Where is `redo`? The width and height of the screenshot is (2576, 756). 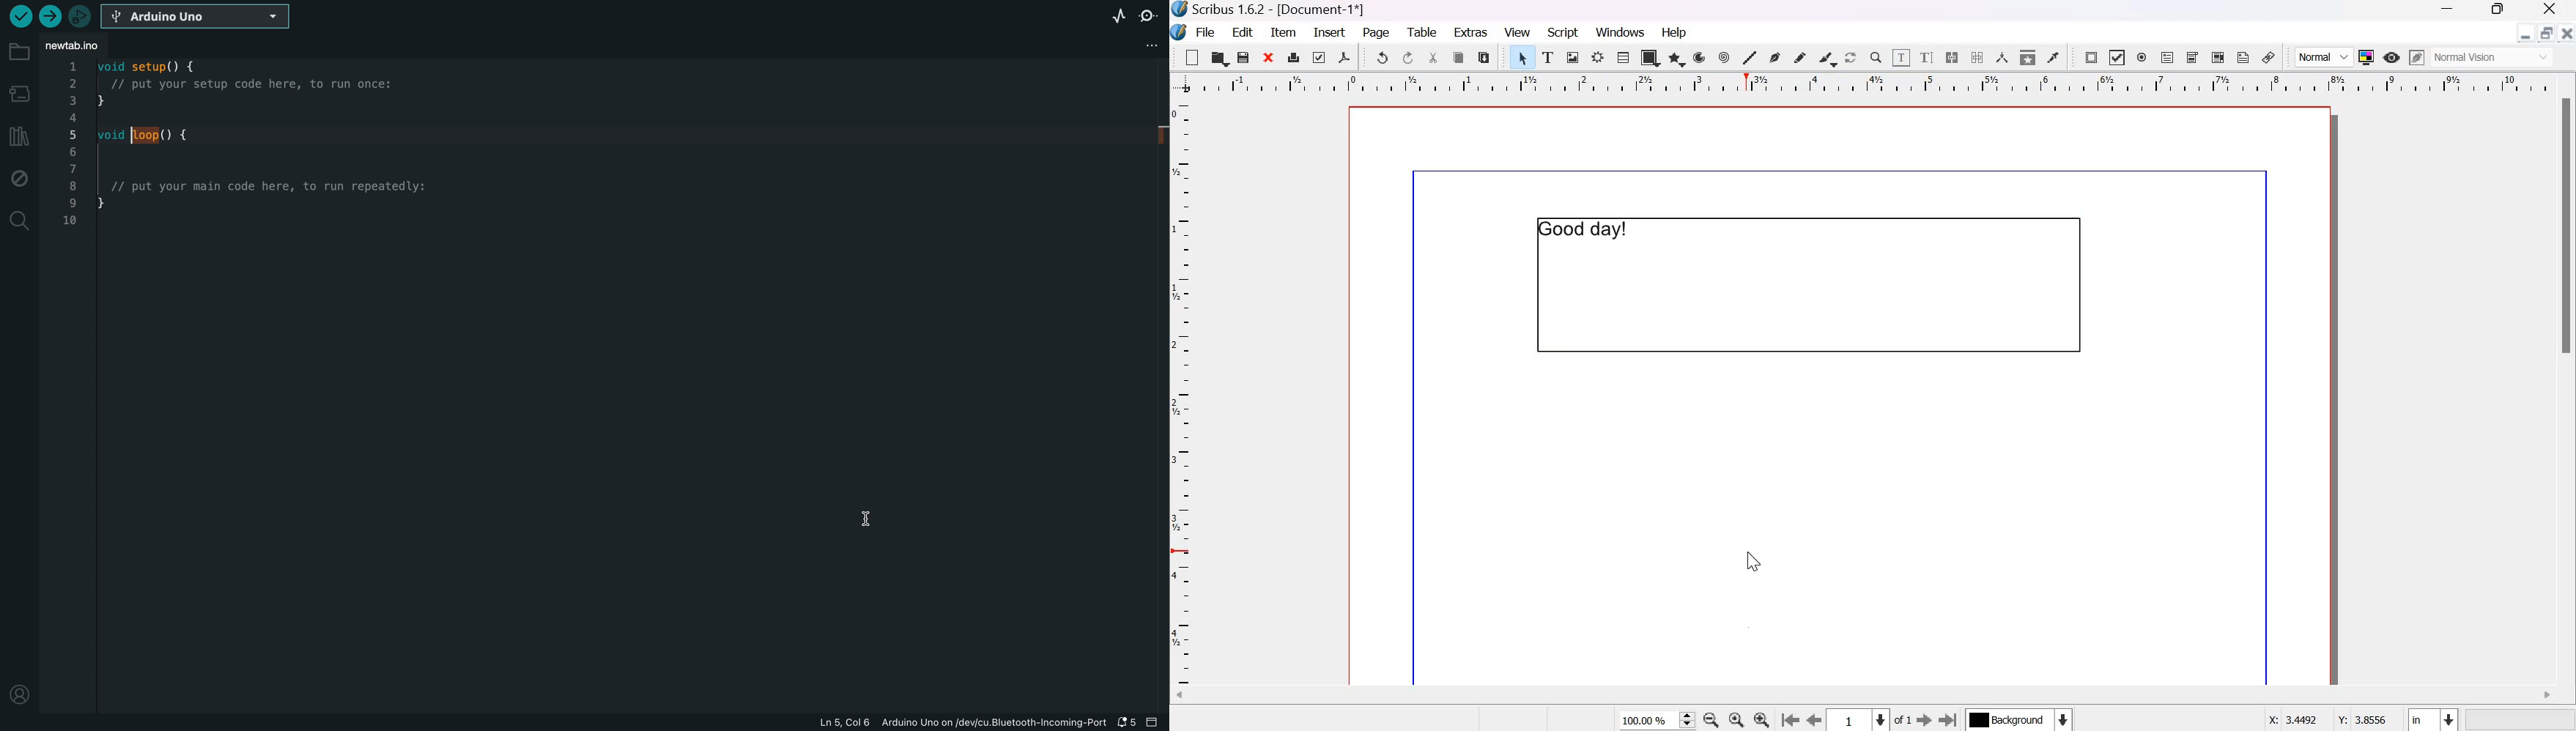 redo is located at coordinates (1409, 58).